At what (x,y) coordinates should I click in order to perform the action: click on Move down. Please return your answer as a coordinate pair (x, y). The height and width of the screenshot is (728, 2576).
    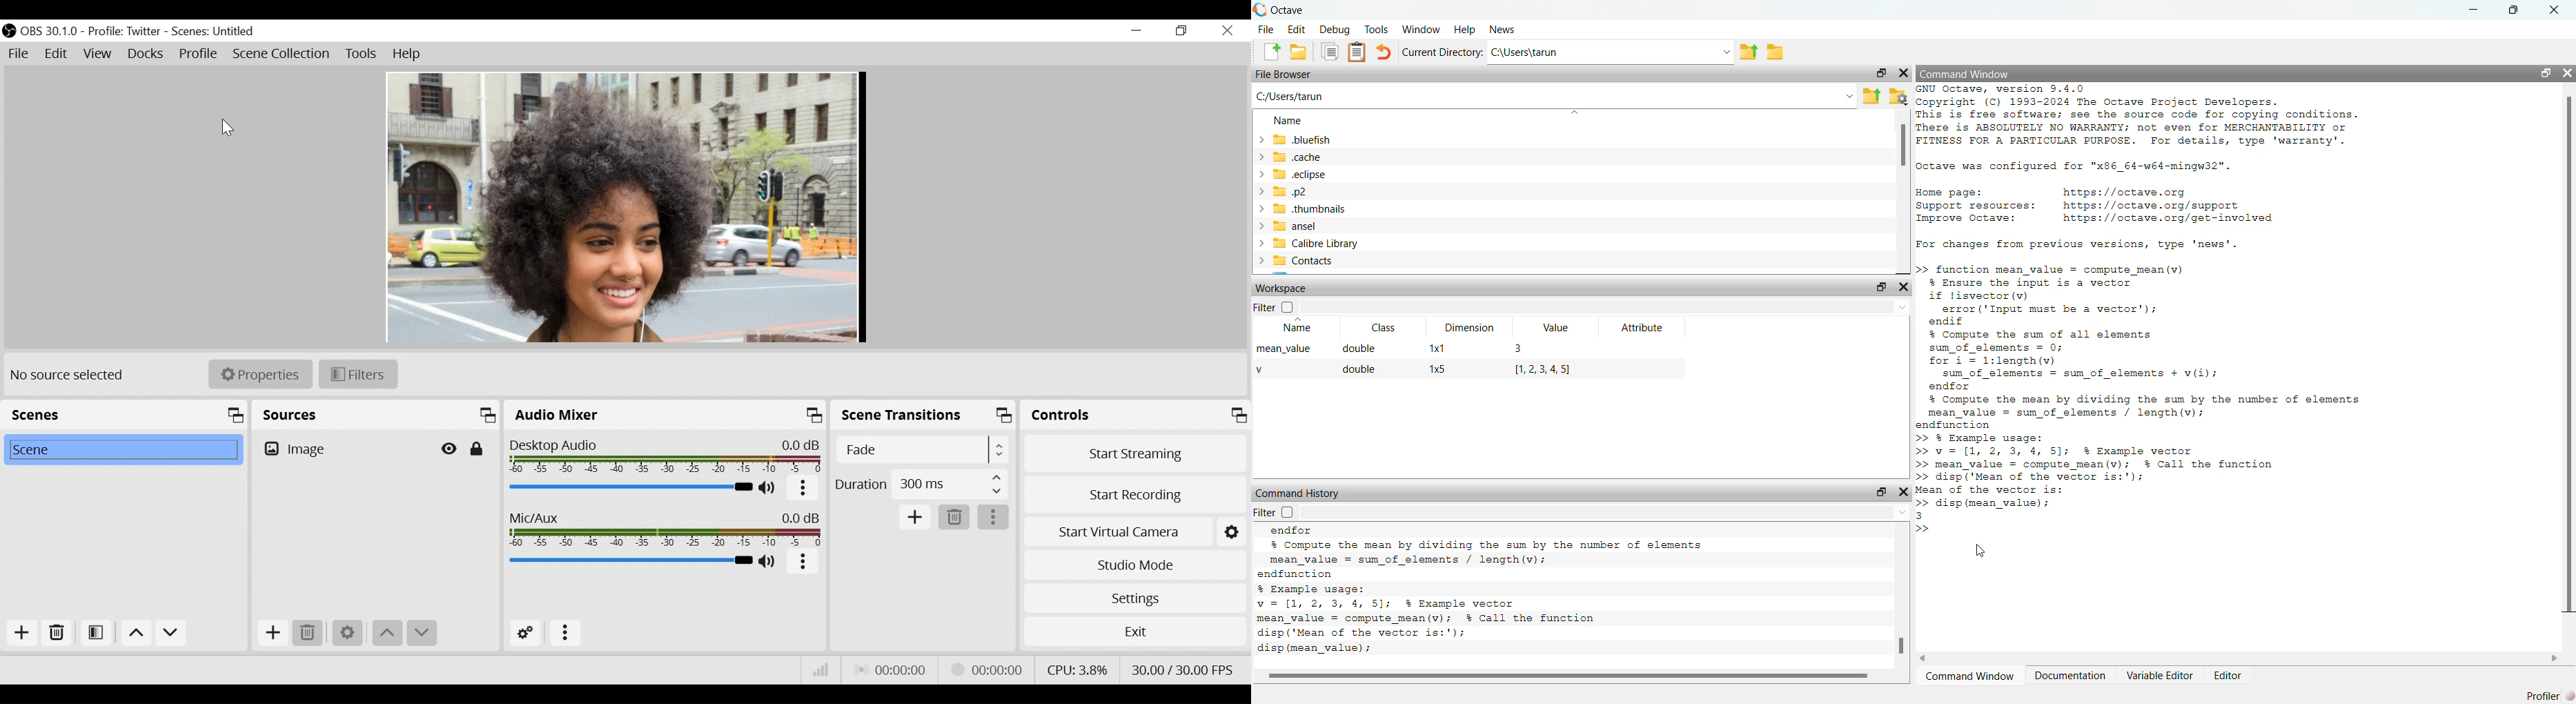
    Looking at the image, I should click on (422, 633).